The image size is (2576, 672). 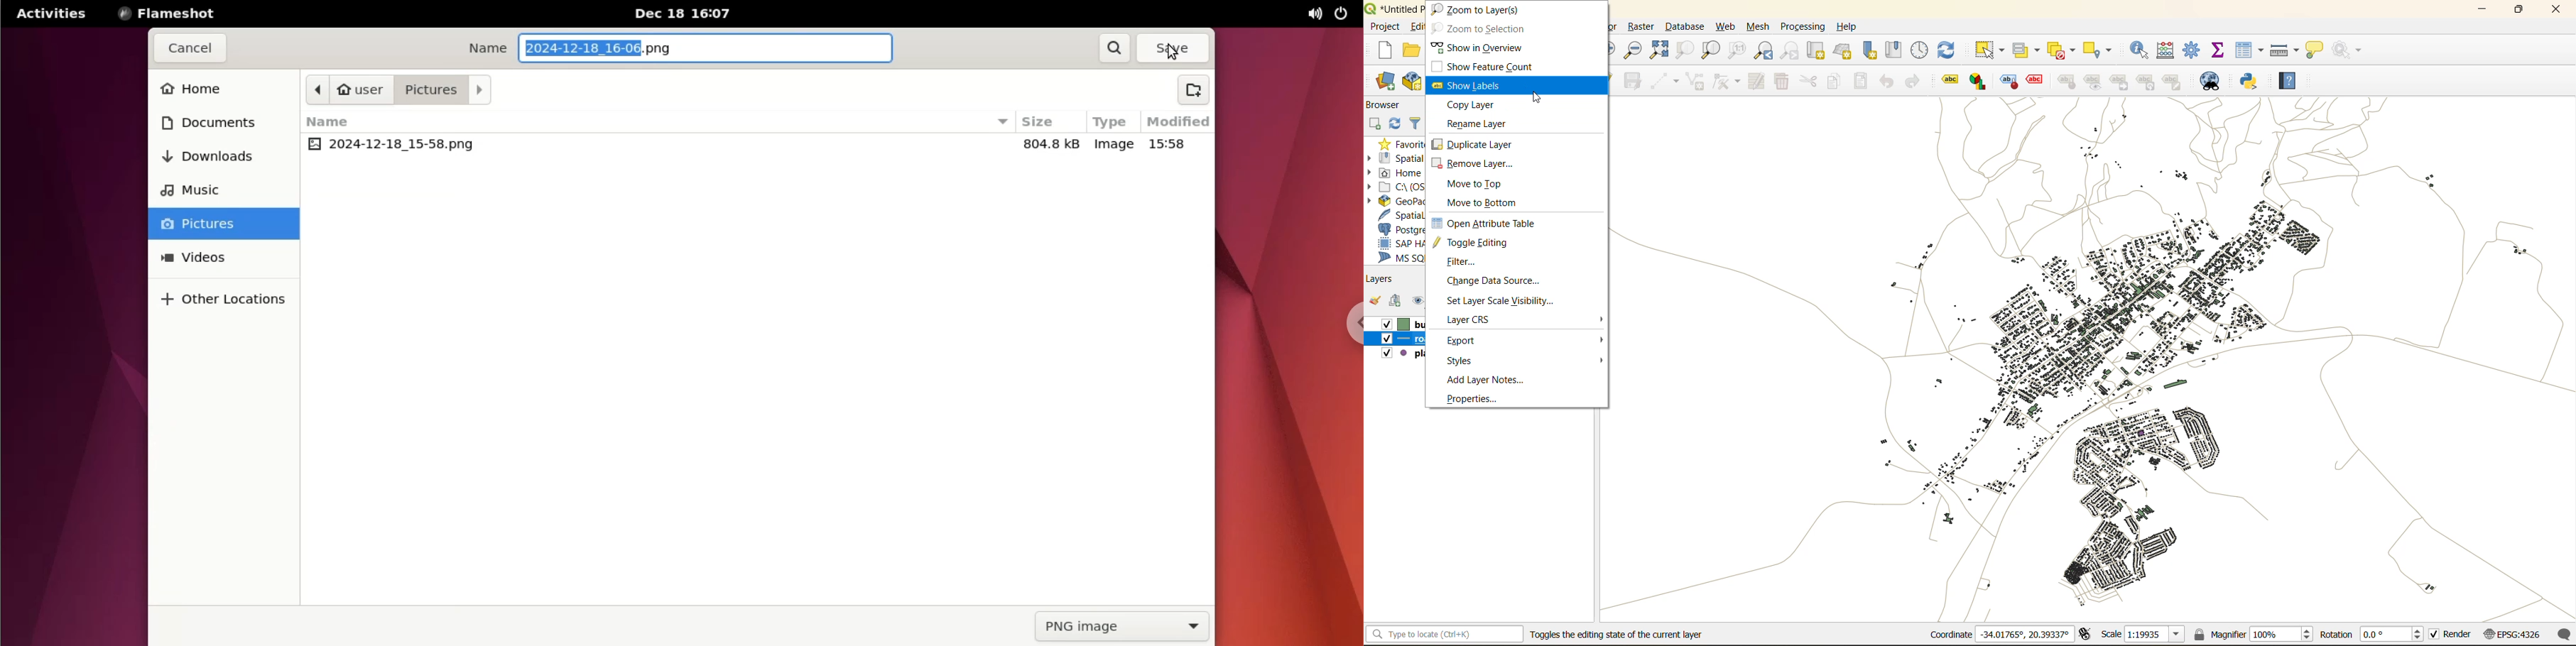 What do you see at coordinates (1481, 9) in the screenshot?
I see `zoom to layers` at bounding box center [1481, 9].